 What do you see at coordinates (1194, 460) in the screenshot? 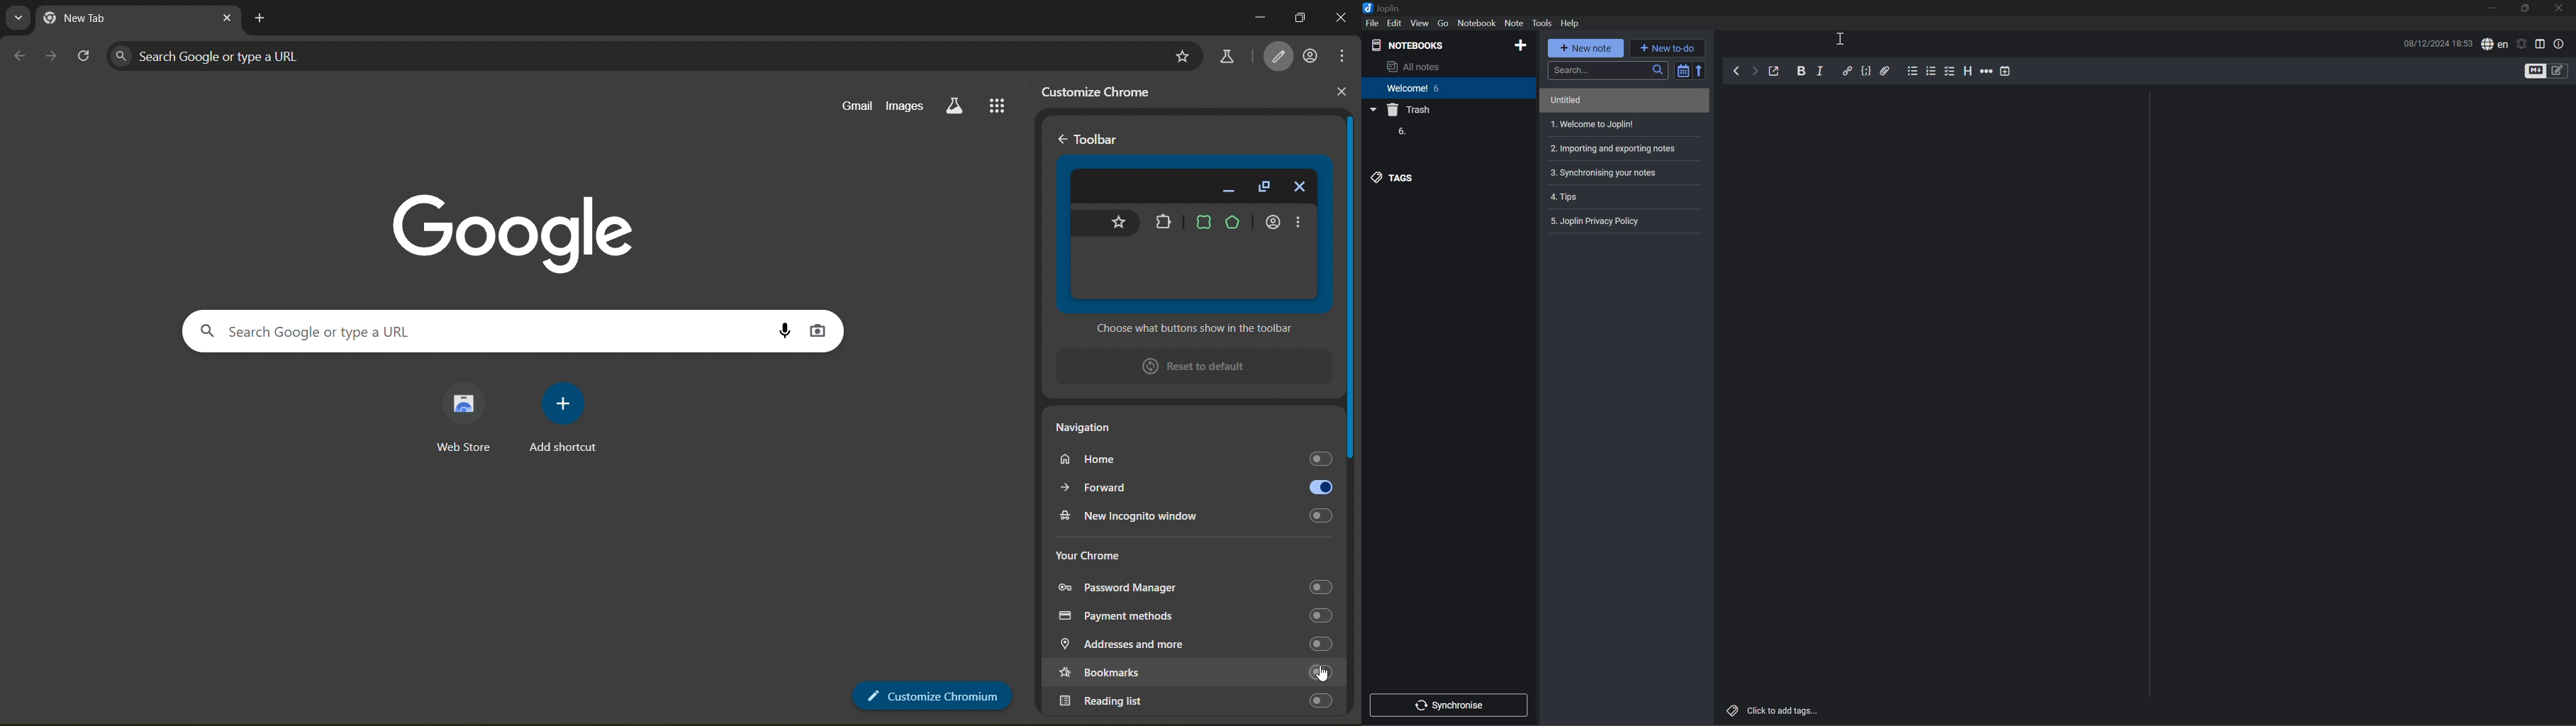
I see `home` at bounding box center [1194, 460].